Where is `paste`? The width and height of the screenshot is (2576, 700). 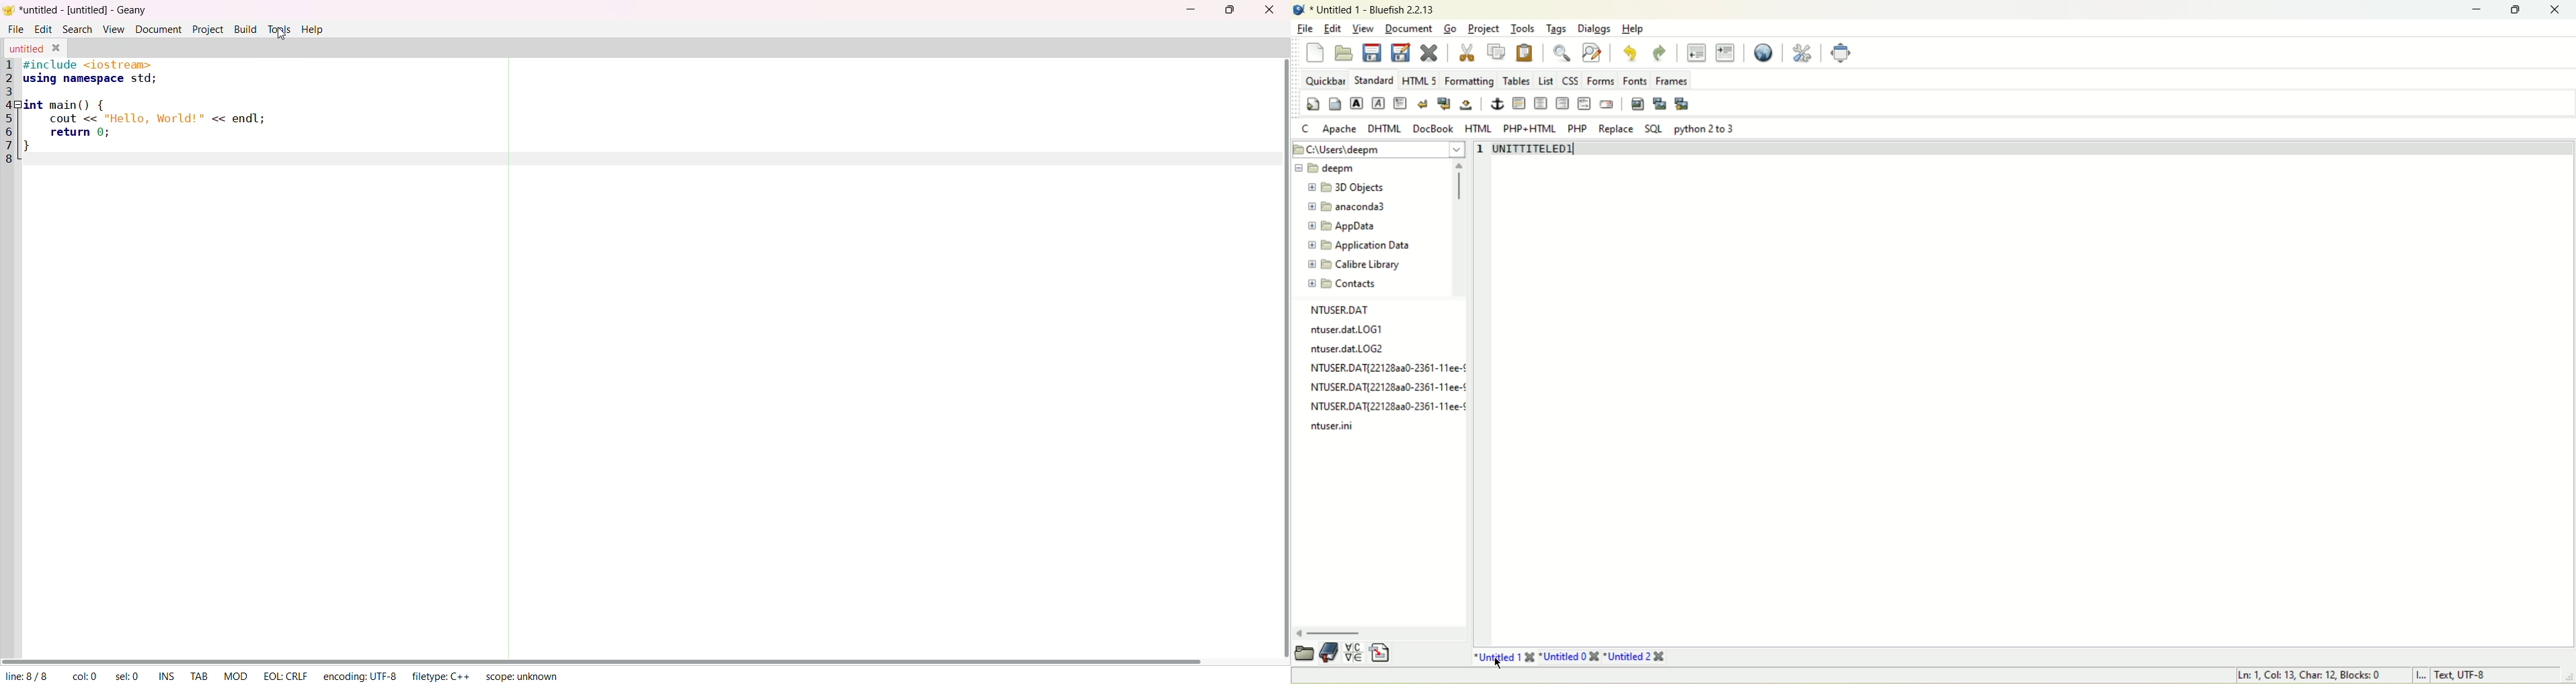
paste is located at coordinates (1525, 53).